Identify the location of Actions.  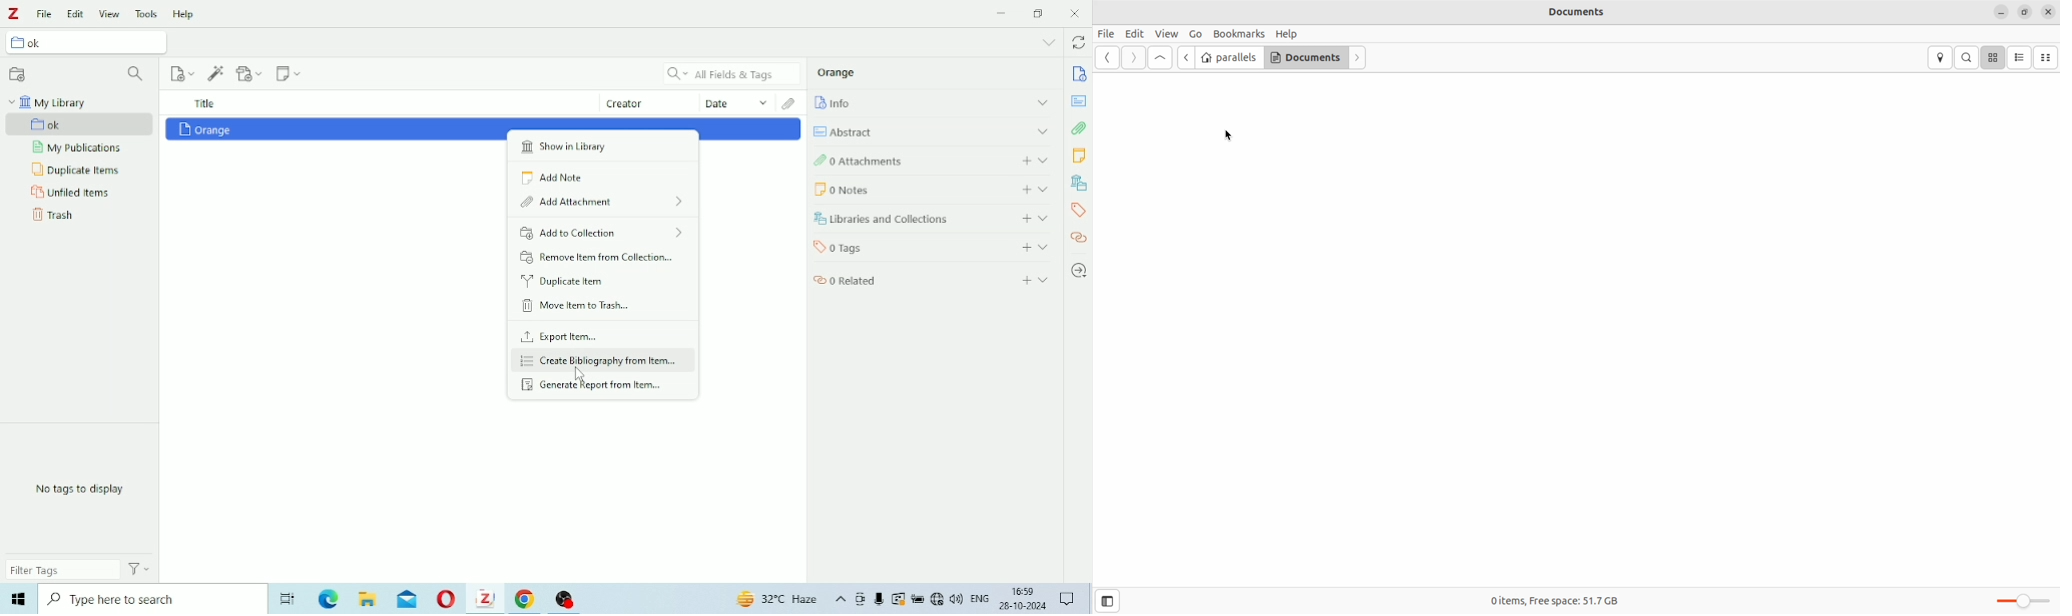
(140, 568).